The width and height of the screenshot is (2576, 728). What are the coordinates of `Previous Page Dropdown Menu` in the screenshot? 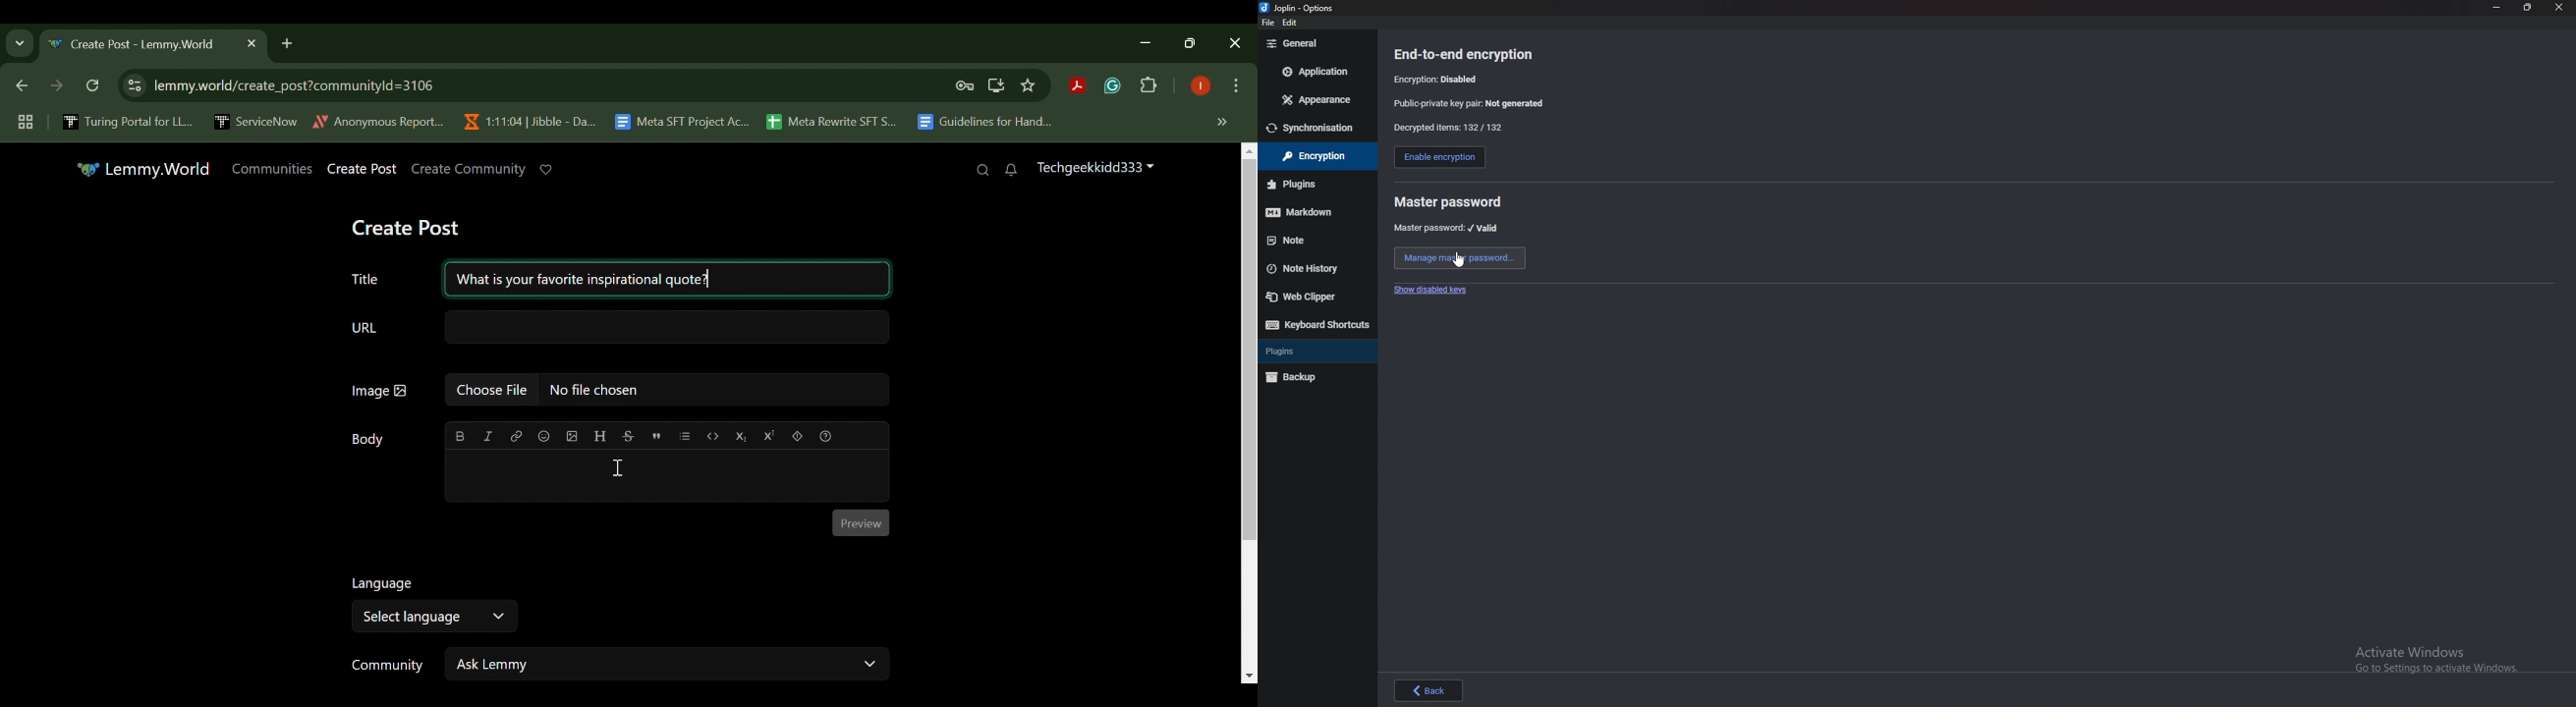 It's located at (20, 44).